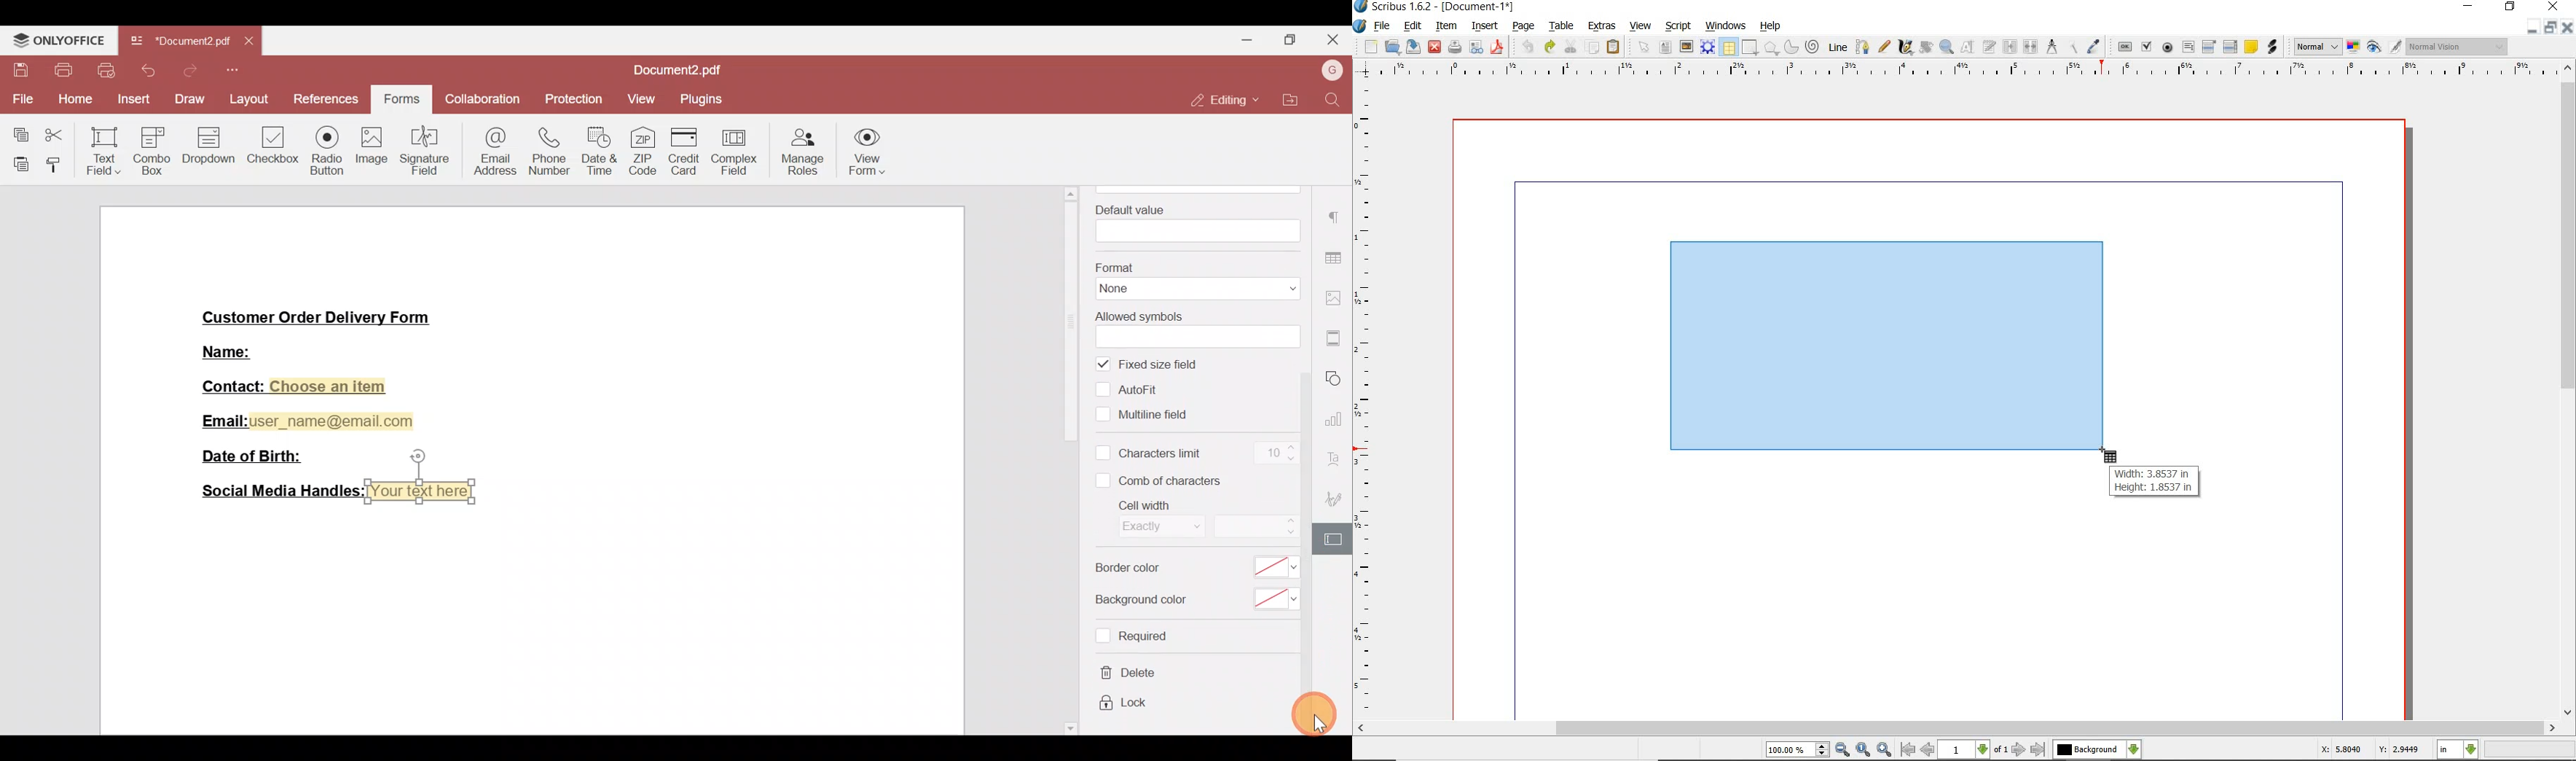 This screenshot has height=784, width=2576. Describe the element at coordinates (323, 148) in the screenshot. I see `Radio button` at that location.